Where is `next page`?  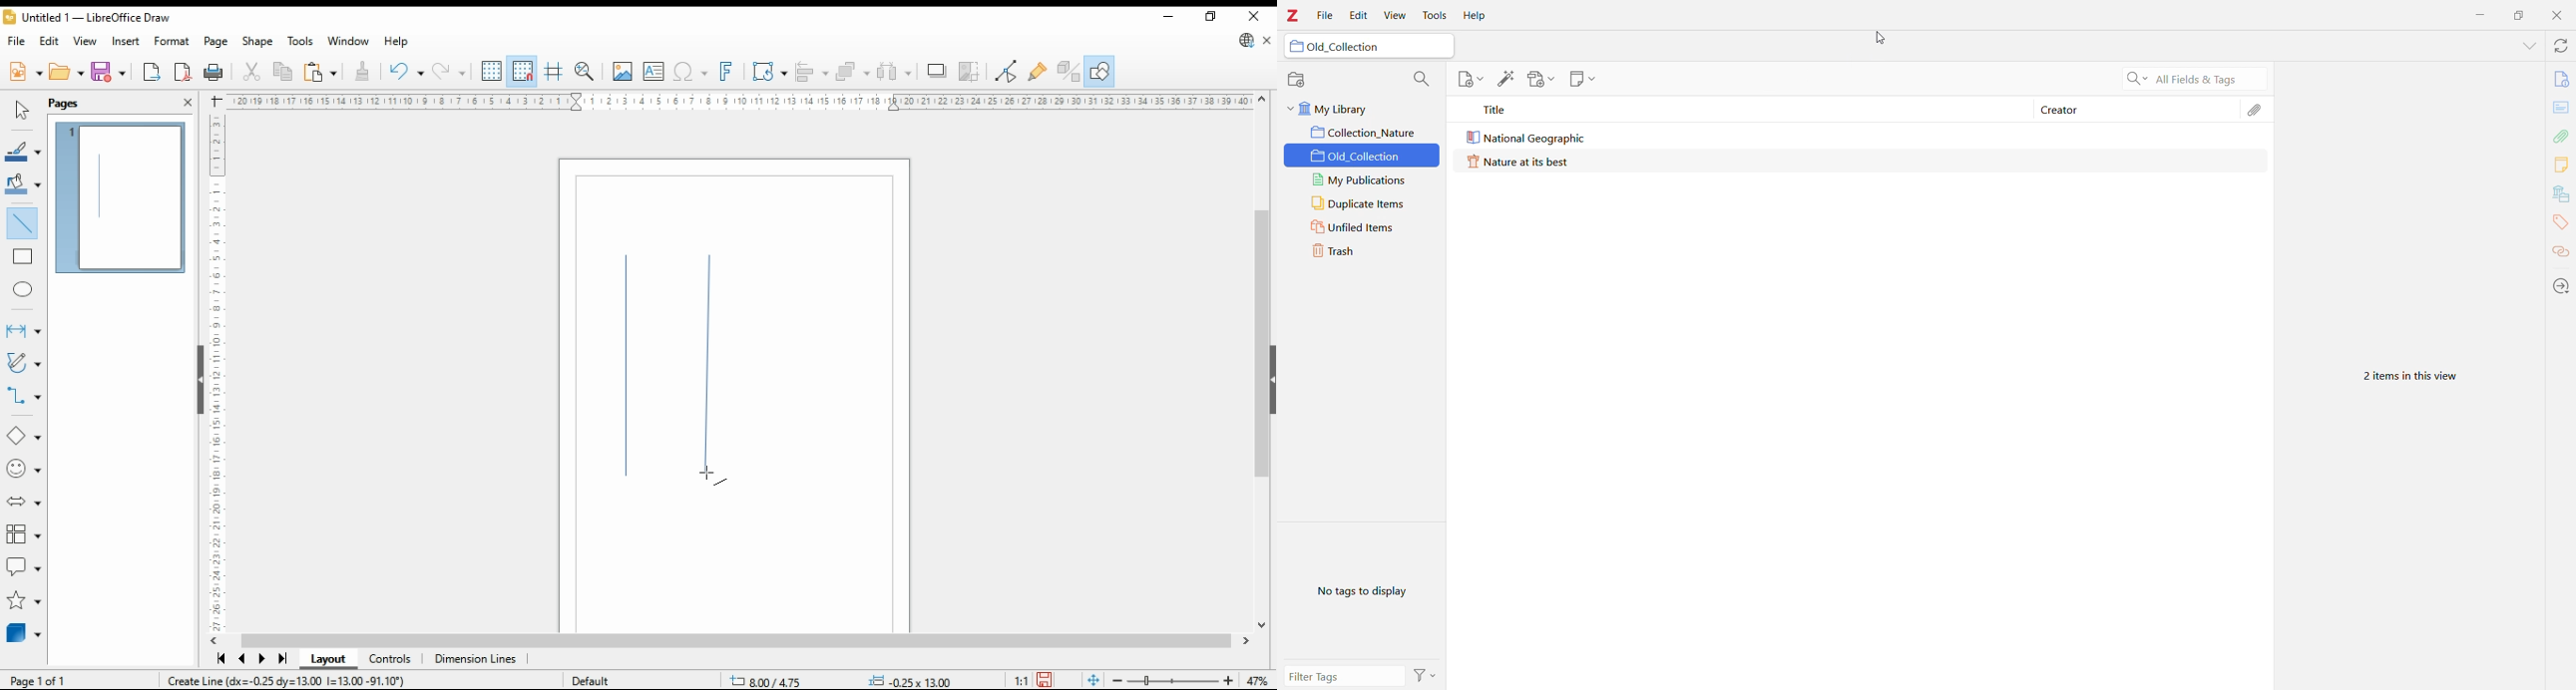
next page is located at coordinates (261, 660).